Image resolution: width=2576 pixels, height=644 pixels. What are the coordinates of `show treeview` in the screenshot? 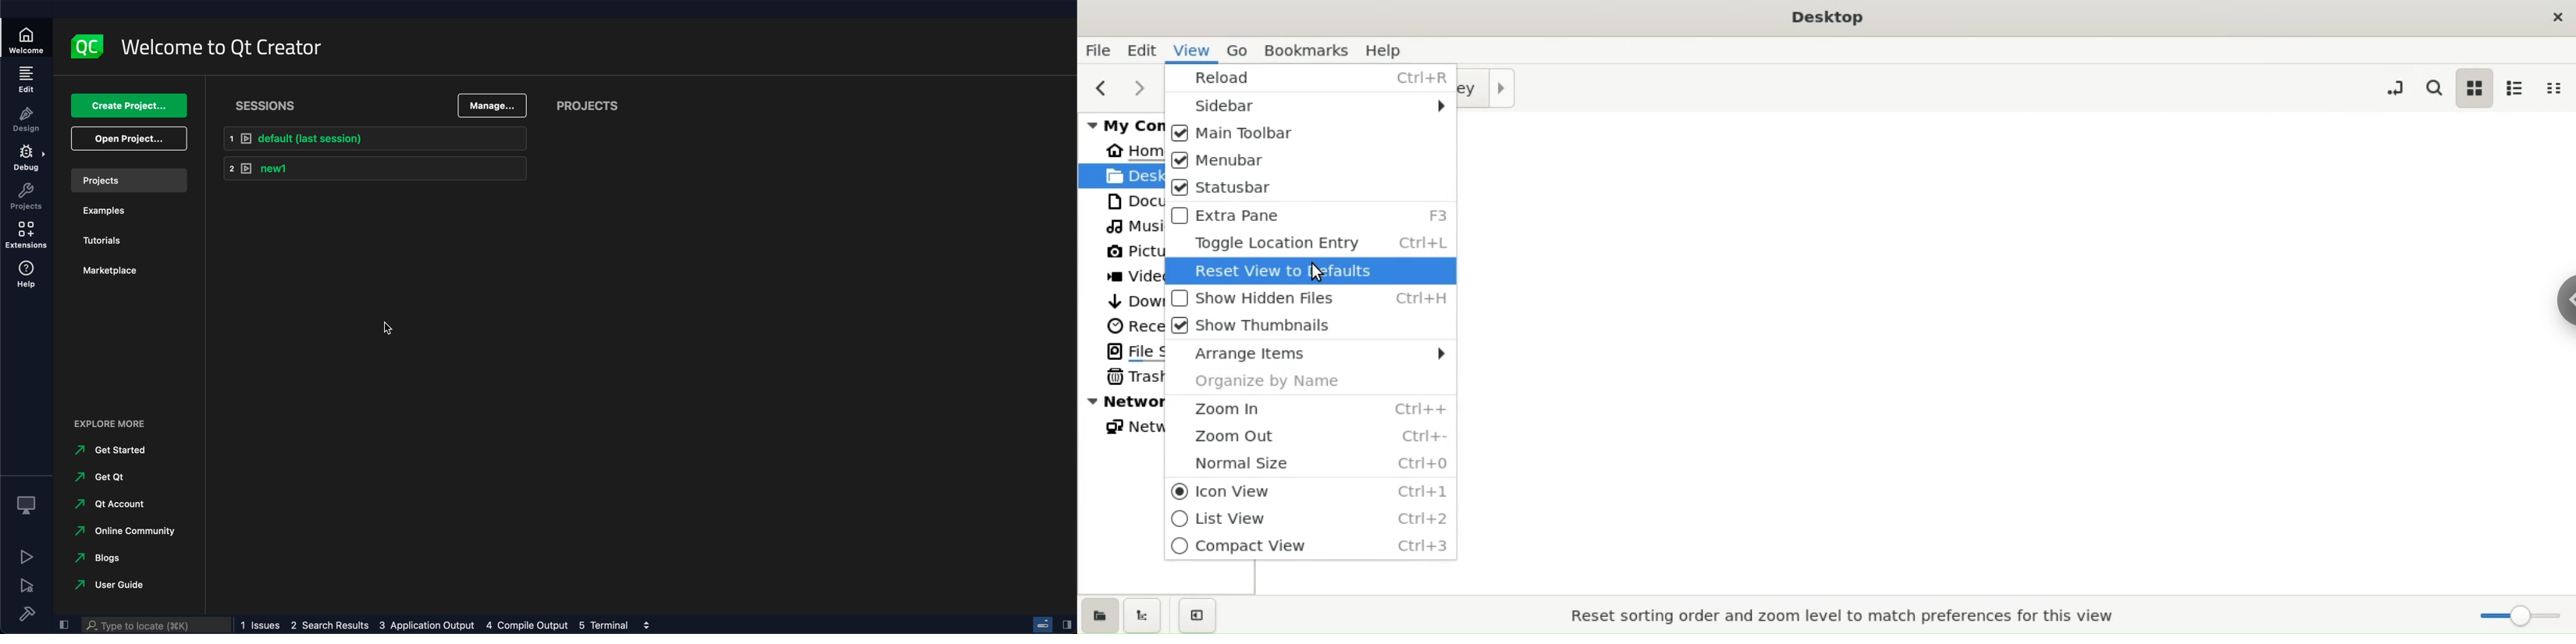 It's located at (1144, 615).